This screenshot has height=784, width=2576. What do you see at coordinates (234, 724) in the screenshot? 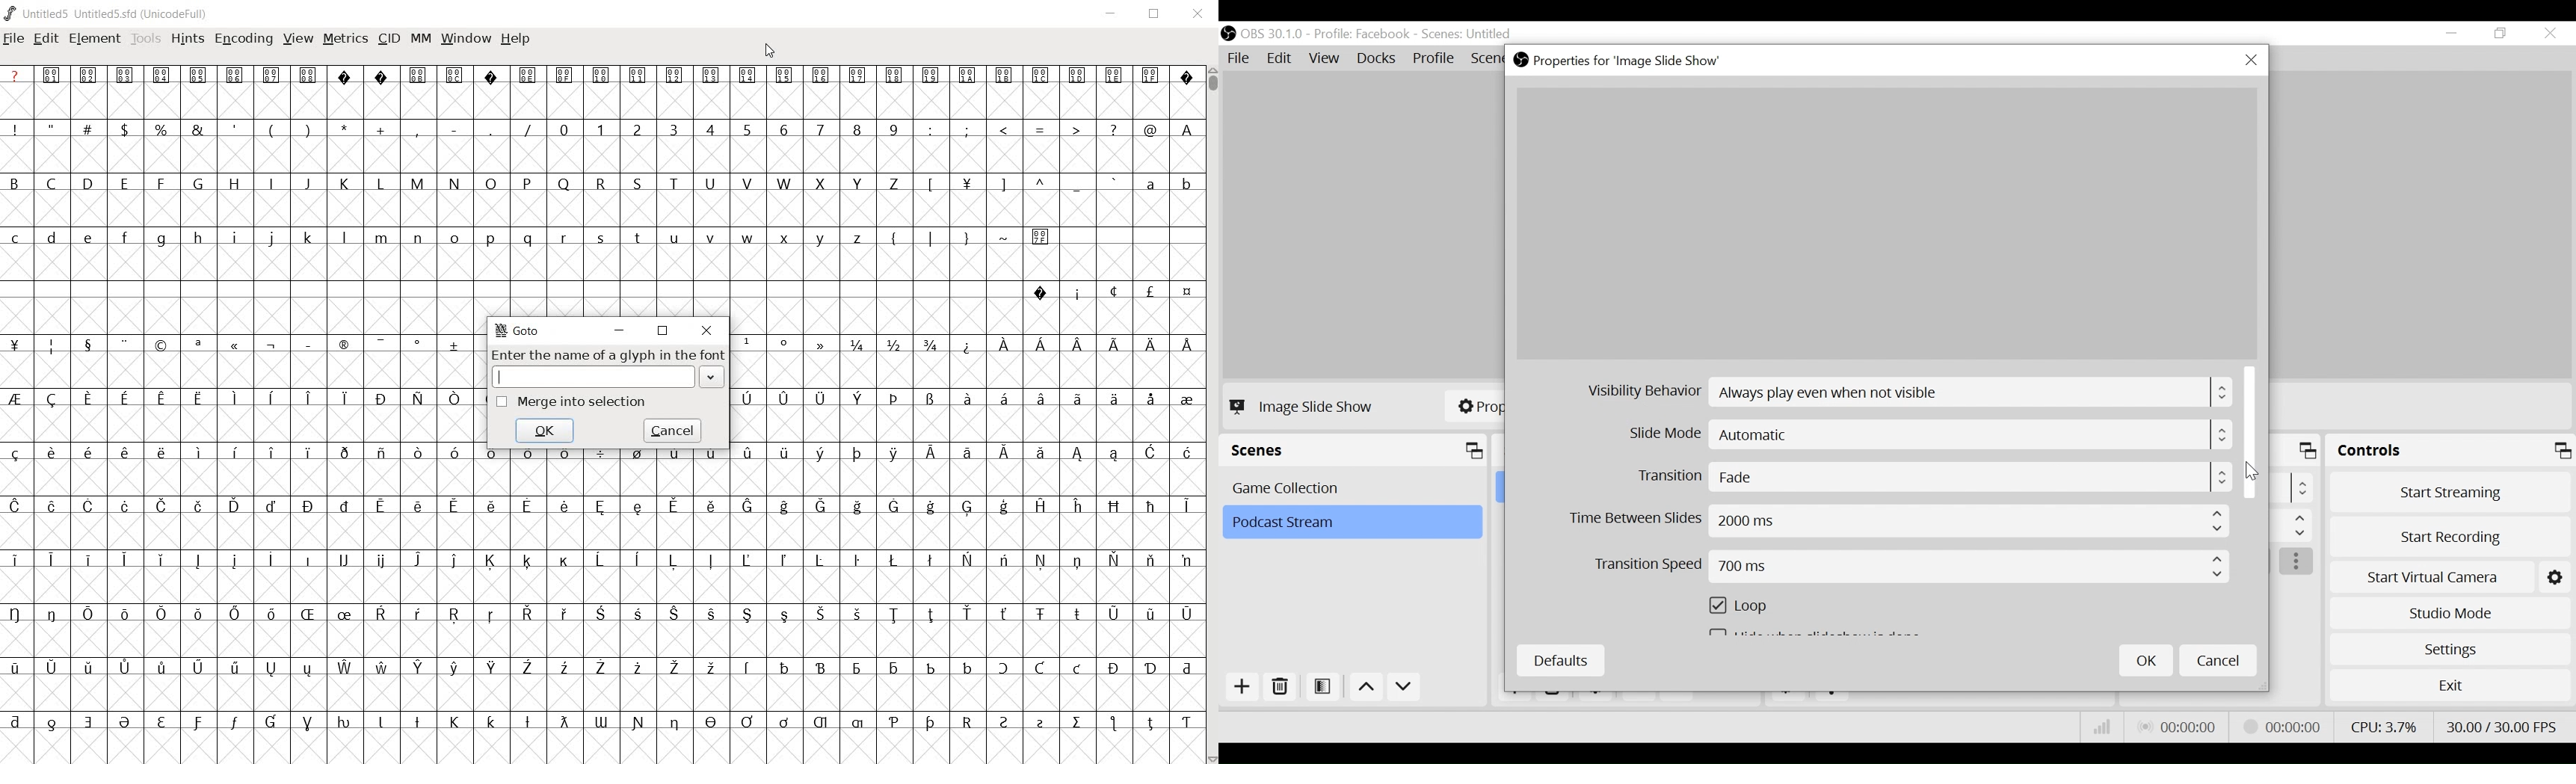
I see `Symbol` at bounding box center [234, 724].